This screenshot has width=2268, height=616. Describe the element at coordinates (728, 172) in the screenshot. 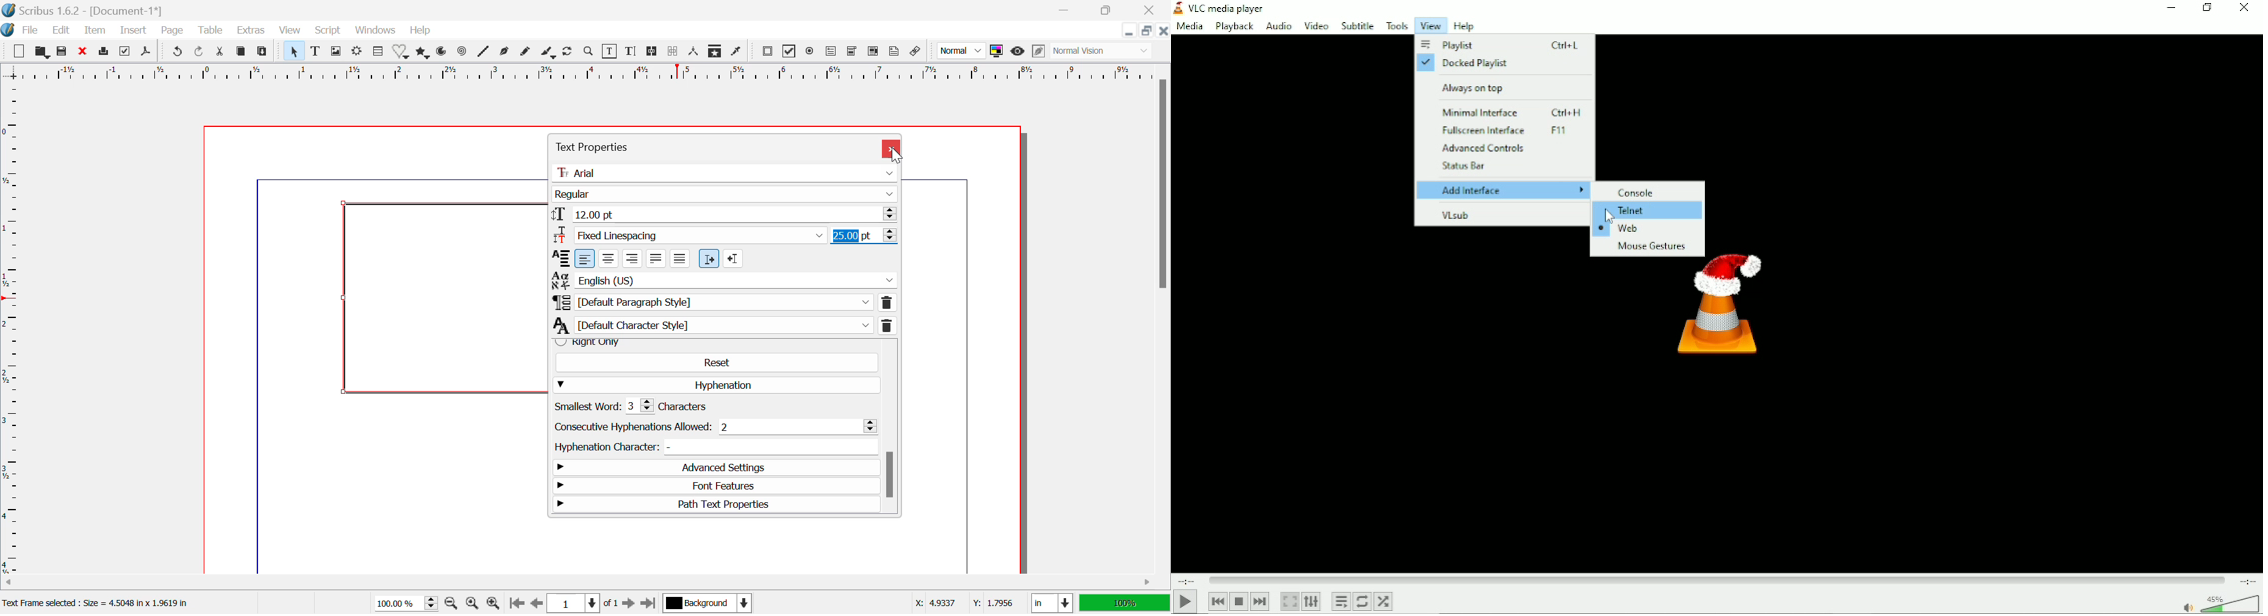

I see `Arial` at that location.